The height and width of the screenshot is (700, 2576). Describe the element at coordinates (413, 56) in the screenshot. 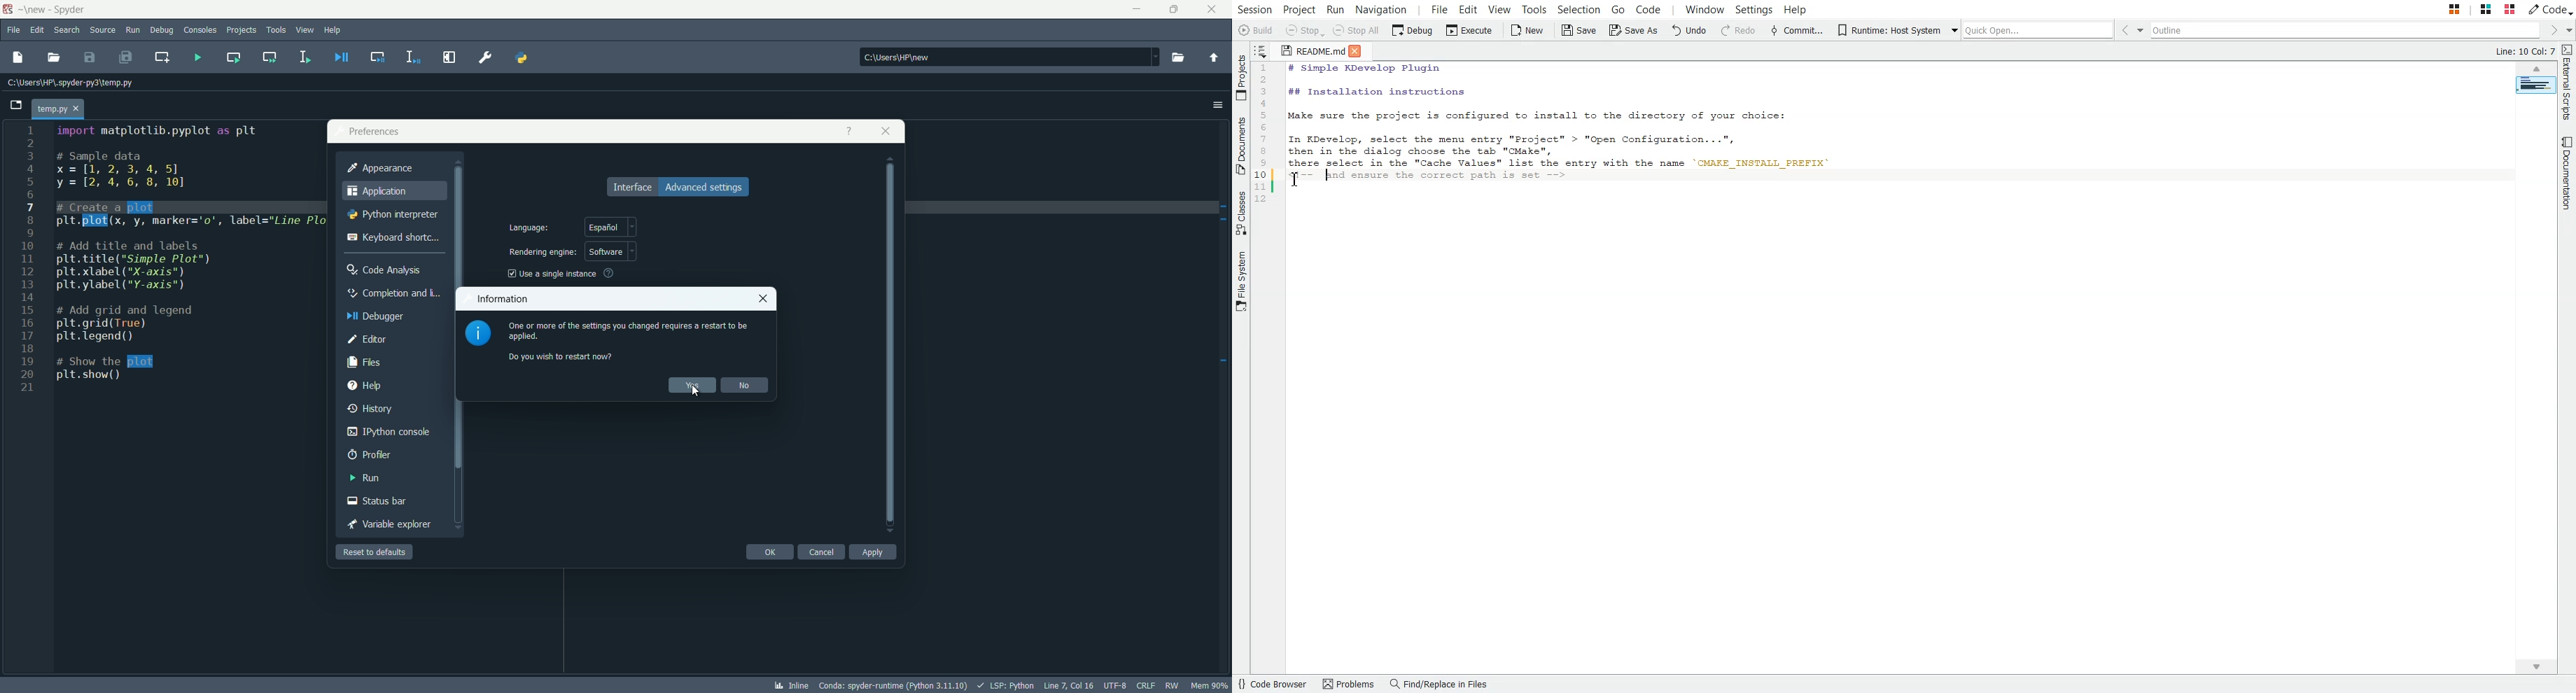

I see `debug selection` at that location.